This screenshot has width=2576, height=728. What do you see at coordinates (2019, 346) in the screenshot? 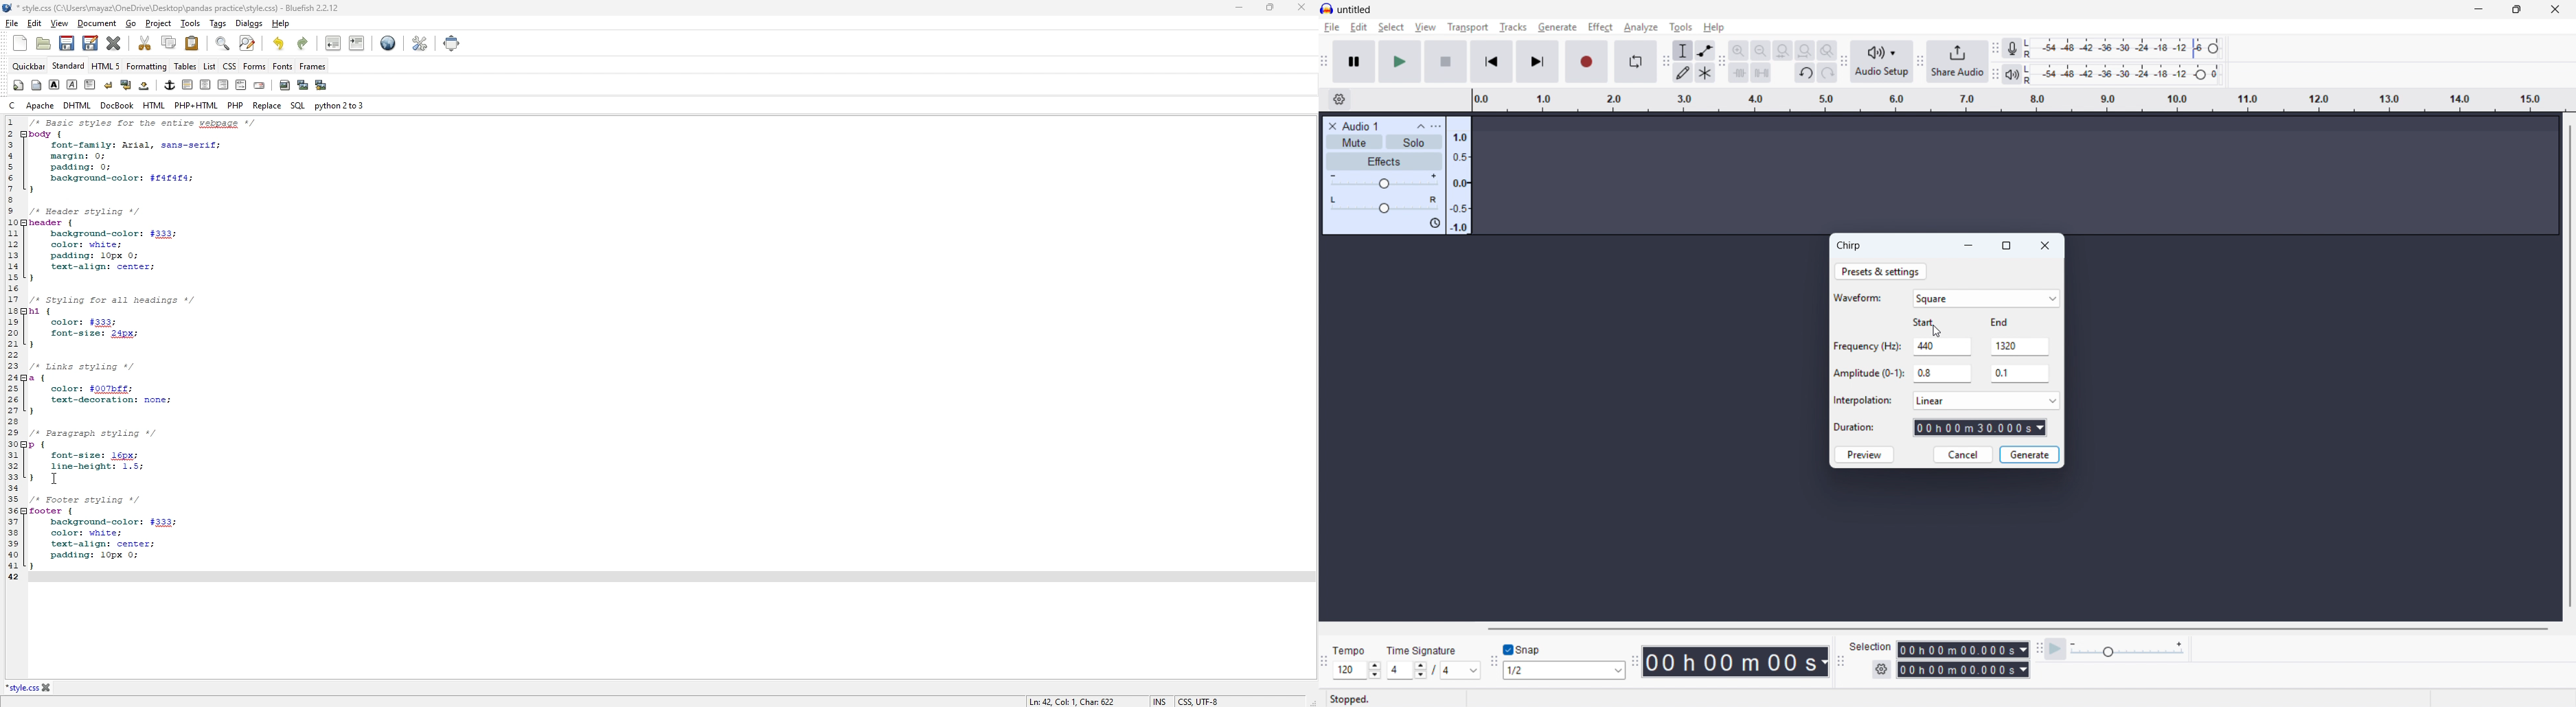
I see `Ending frequency ` at bounding box center [2019, 346].